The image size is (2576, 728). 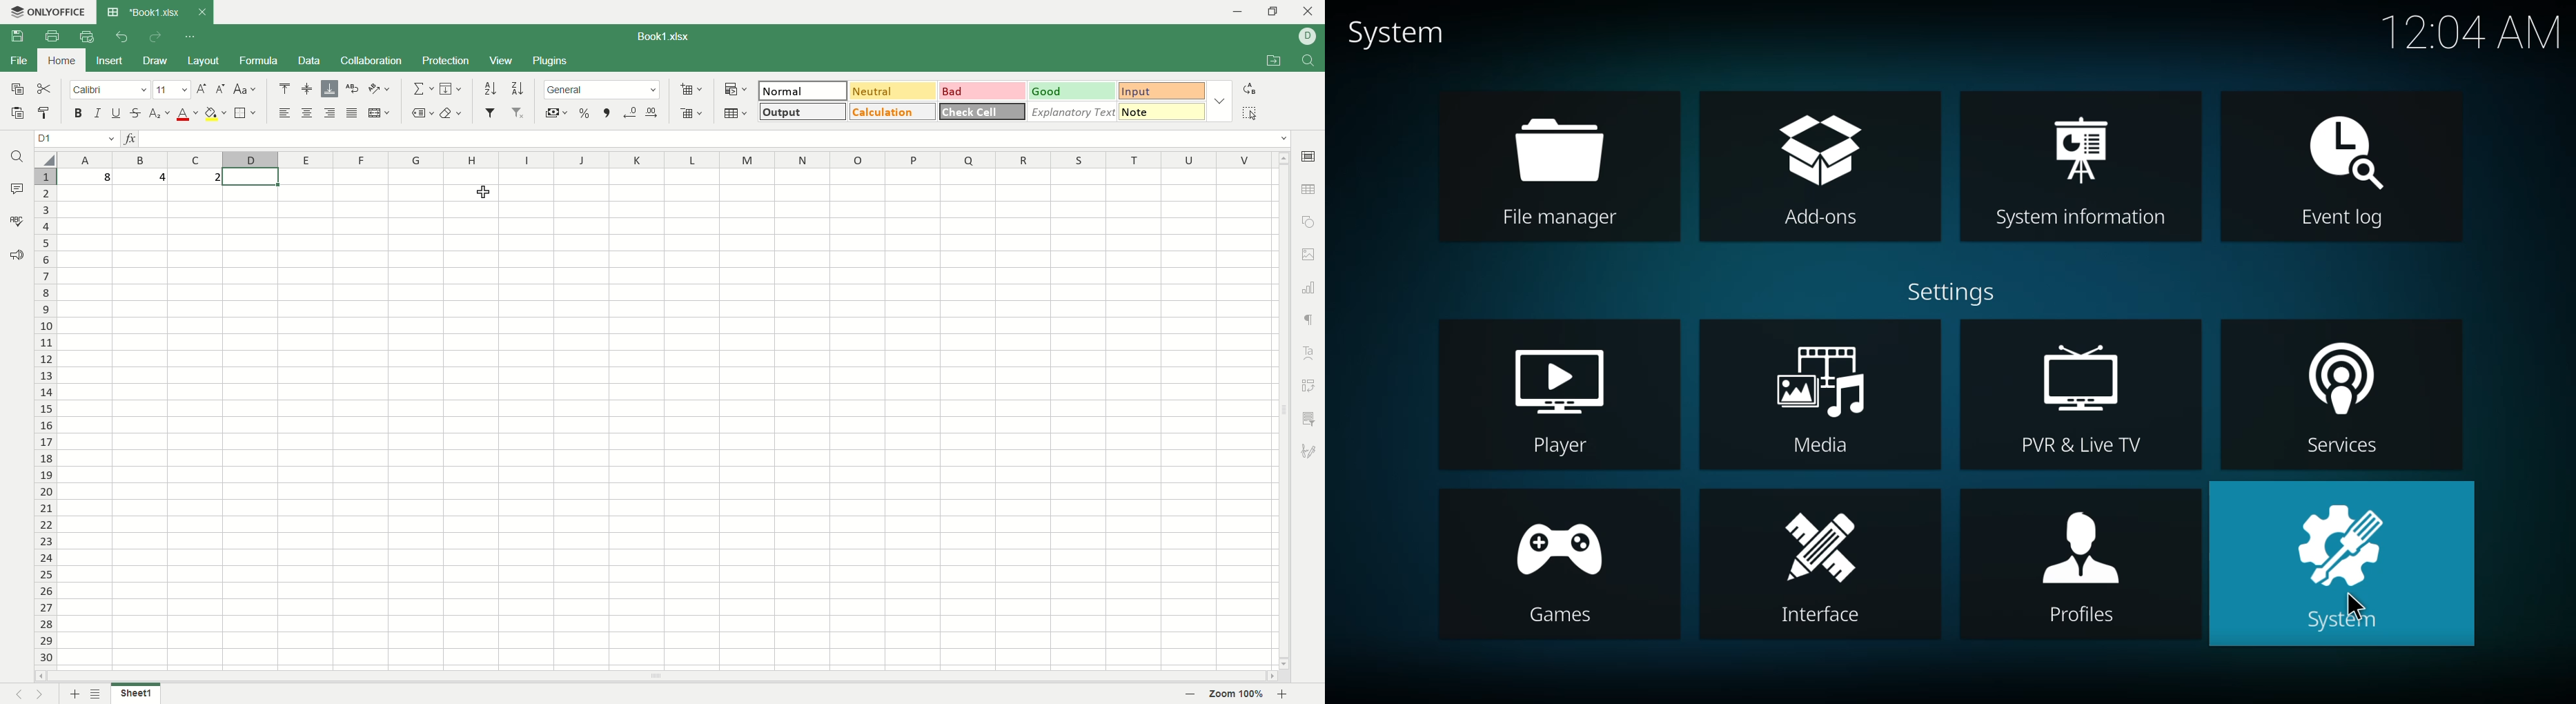 What do you see at coordinates (1161, 90) in the screenshot?
I see `input` at bounding box center [1161, 90].